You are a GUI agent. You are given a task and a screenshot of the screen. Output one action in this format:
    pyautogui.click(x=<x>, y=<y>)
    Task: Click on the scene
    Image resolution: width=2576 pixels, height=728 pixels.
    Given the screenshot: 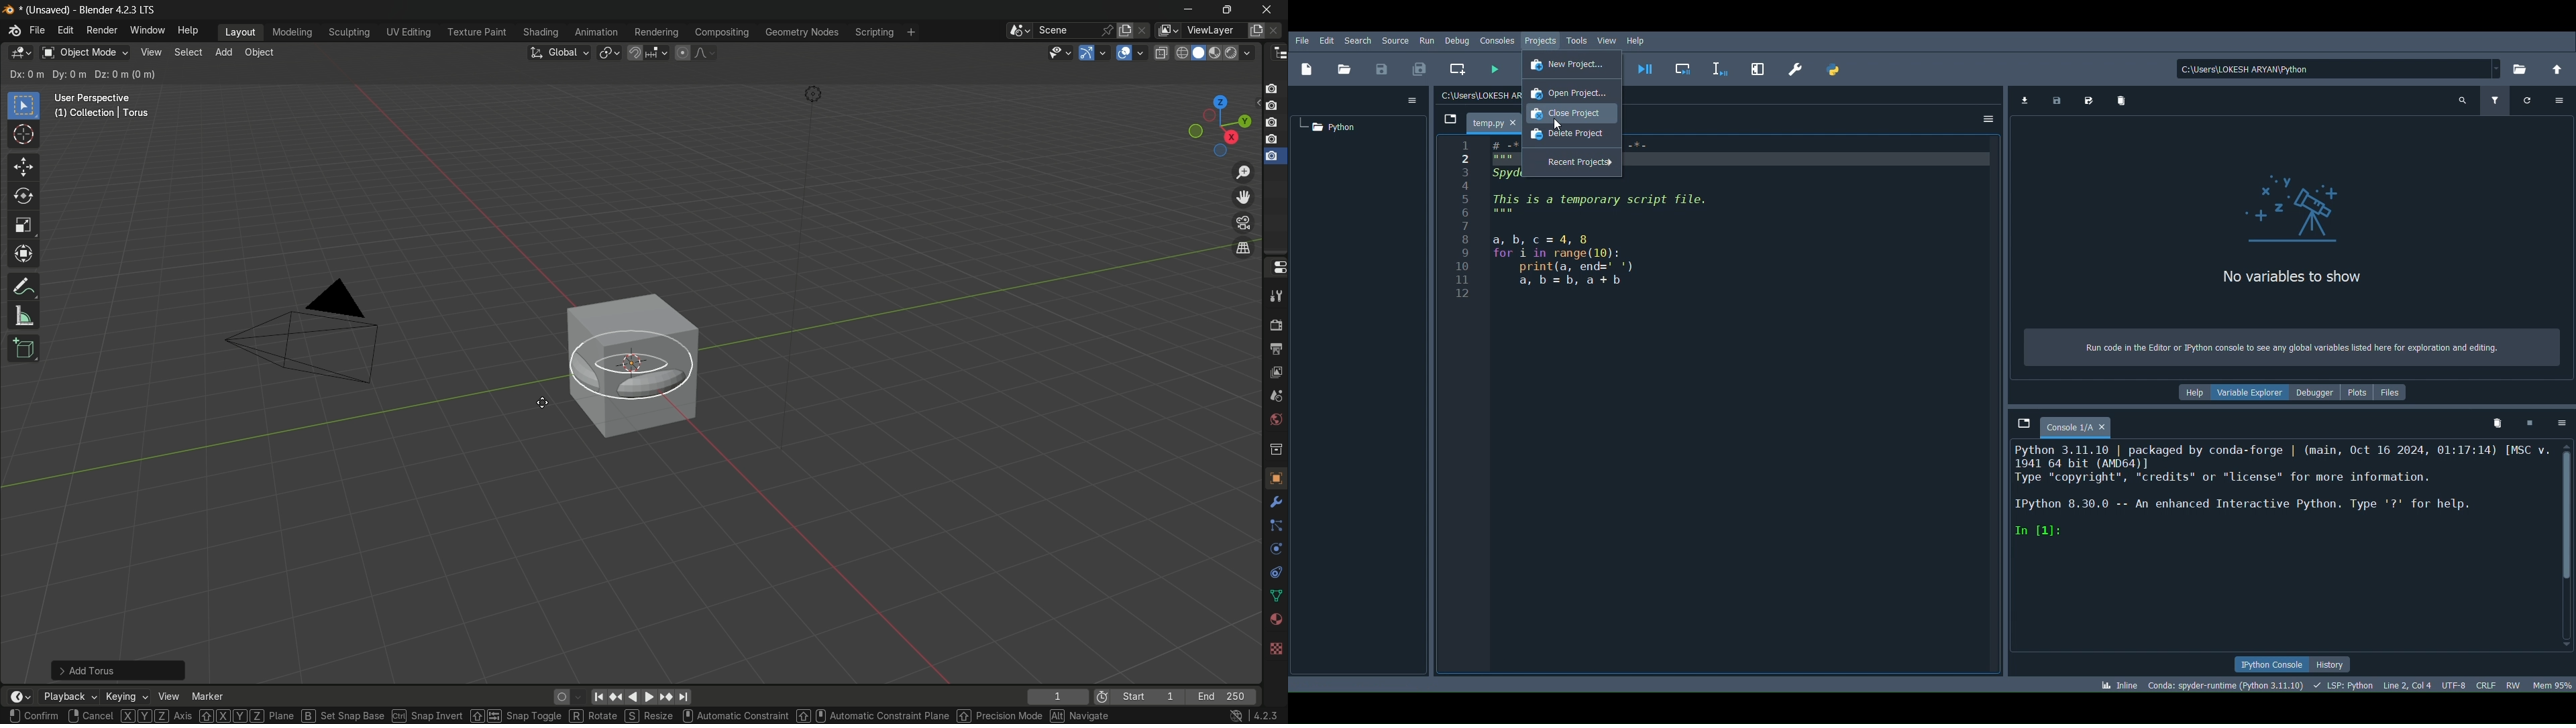 What is the action you would take?
    pyautogui.click(x=1275, y=399)
    